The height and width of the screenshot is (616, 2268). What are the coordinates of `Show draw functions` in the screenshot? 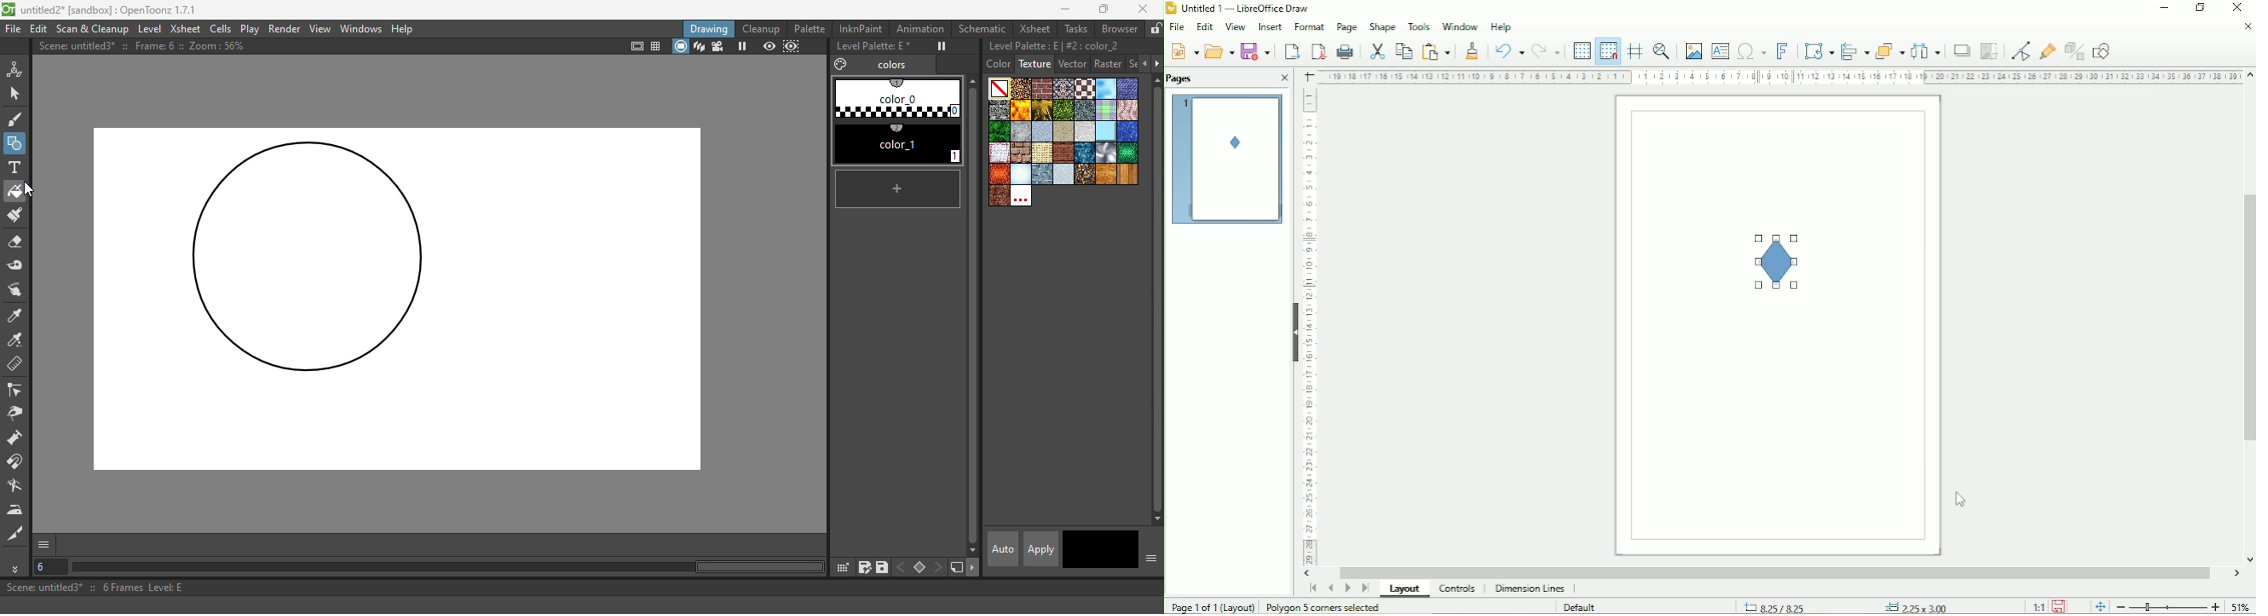 It's located at (2104, 49).